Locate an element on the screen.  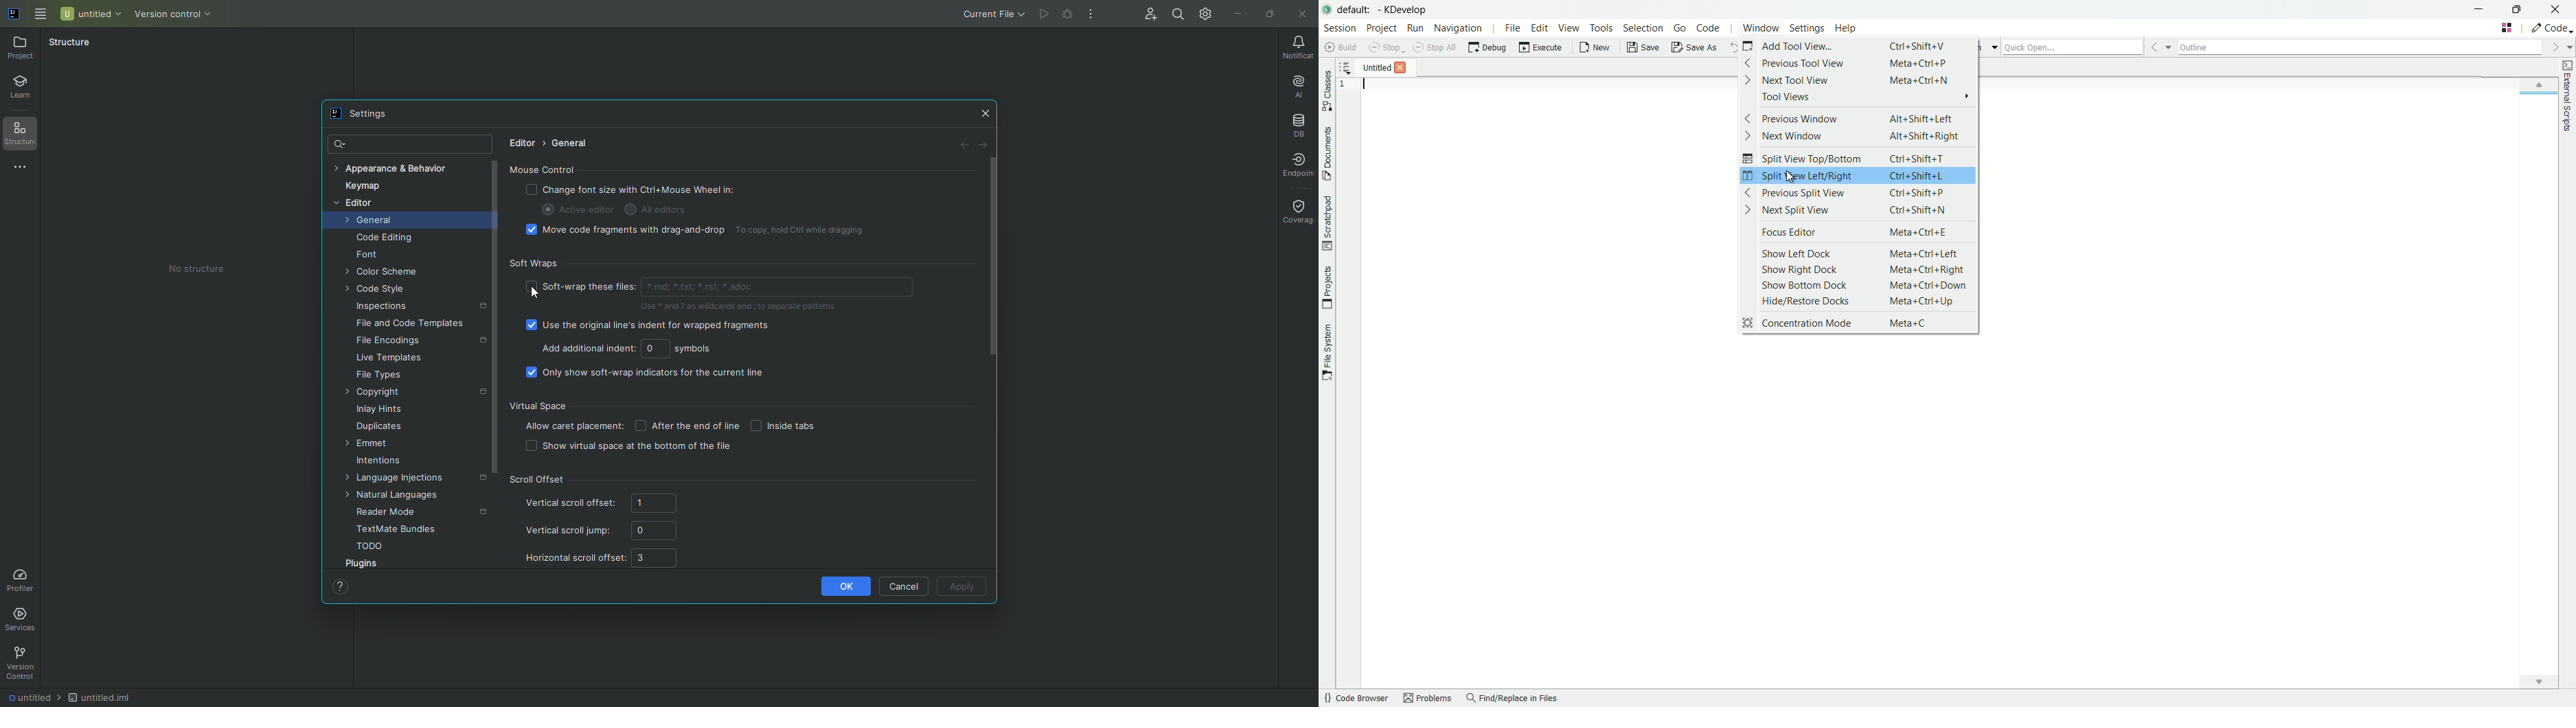
Vertical scroll offset is located at coordinates (608, 505).